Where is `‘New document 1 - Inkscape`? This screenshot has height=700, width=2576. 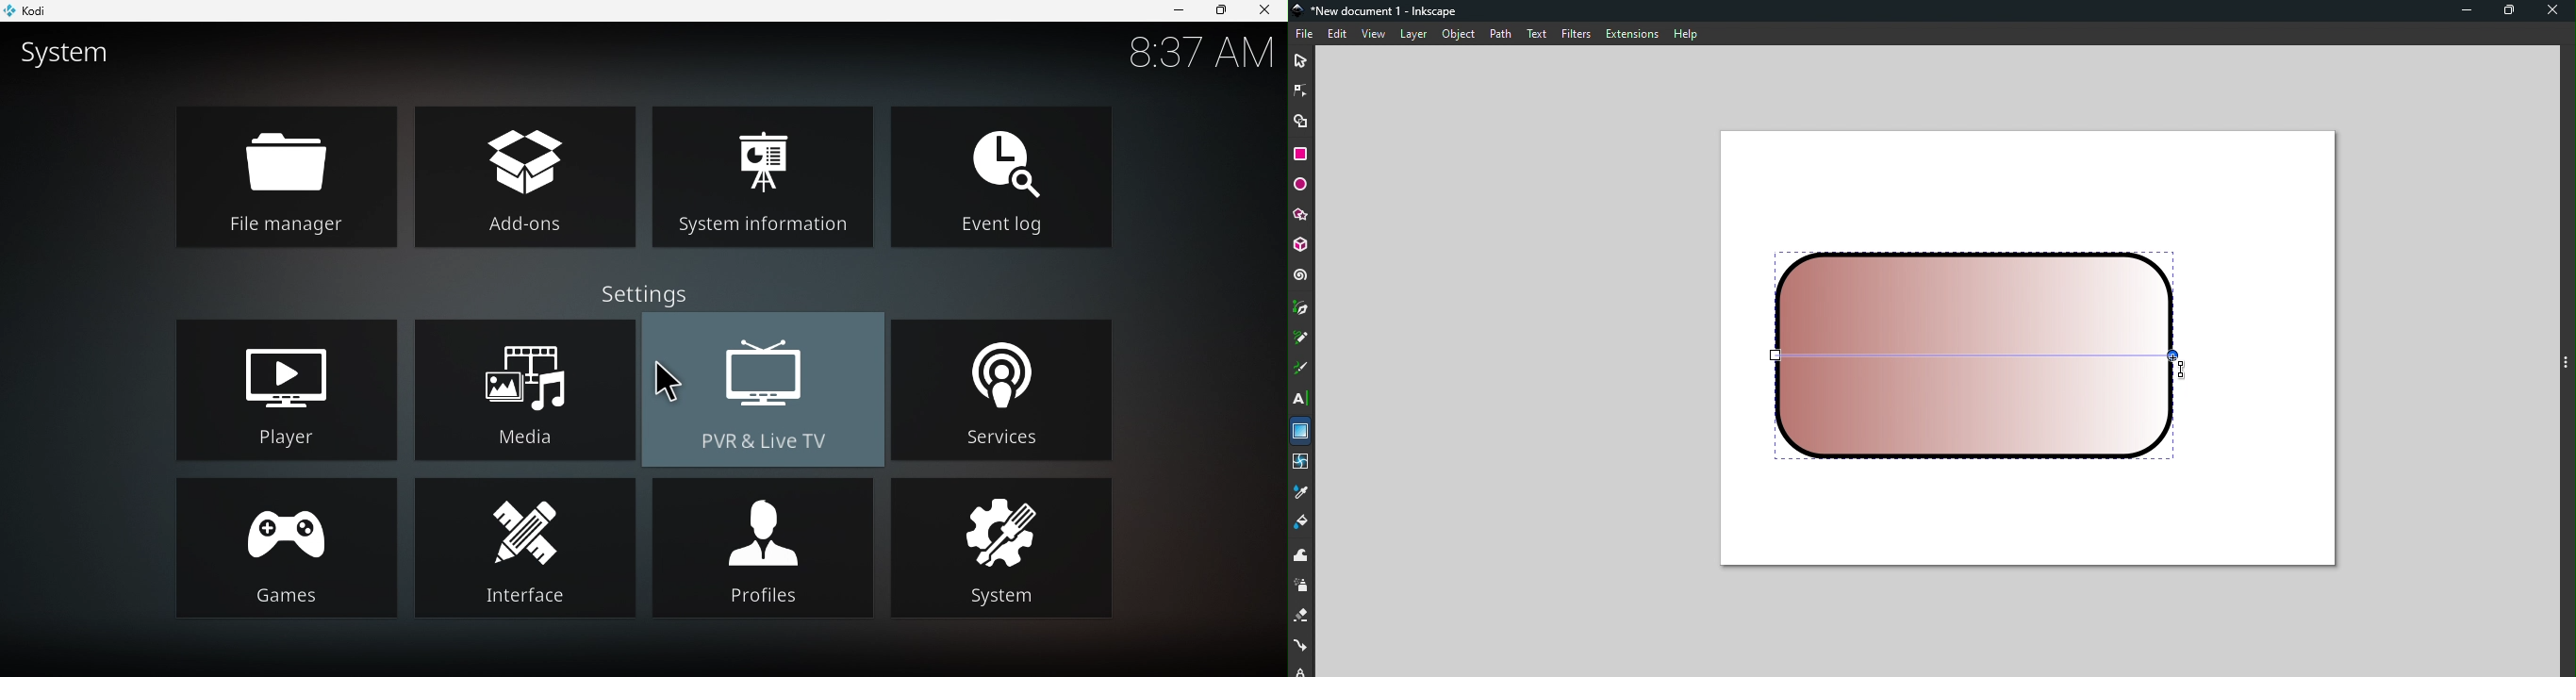
‘New document 1 - Inkscape is located at coordinates (1387, 11).